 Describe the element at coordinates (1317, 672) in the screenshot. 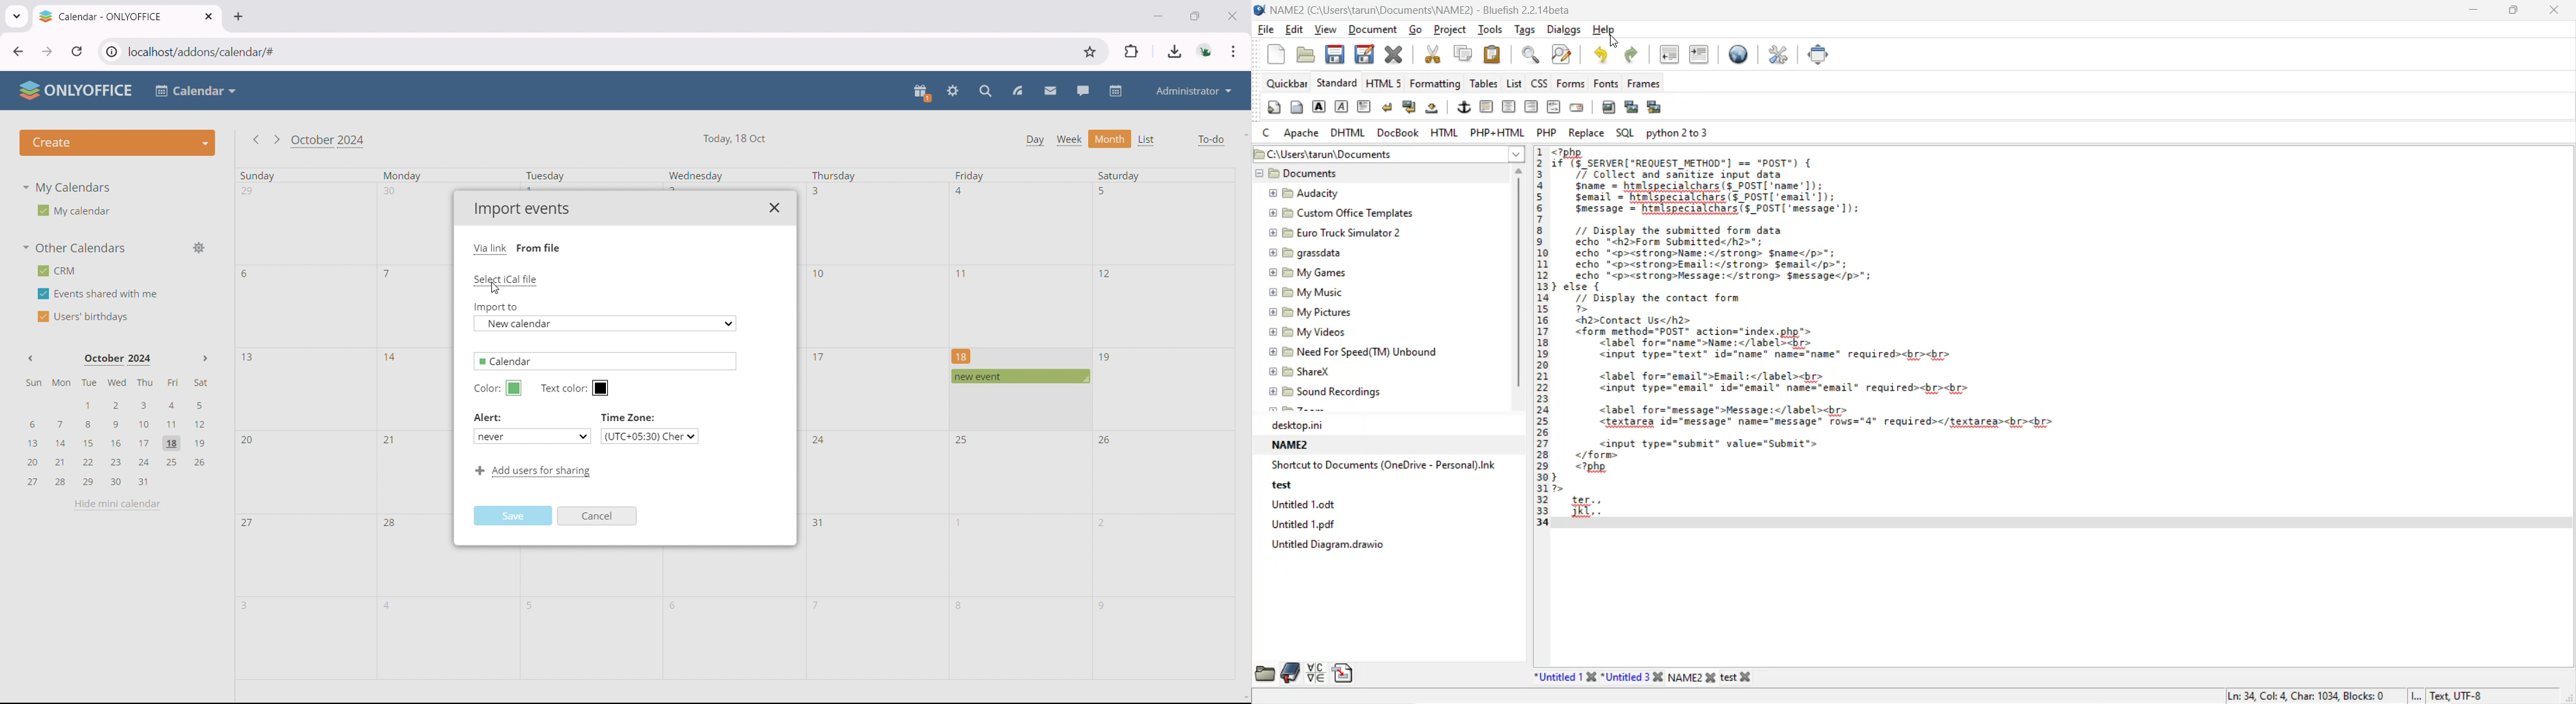

I see `charmap` at that location.